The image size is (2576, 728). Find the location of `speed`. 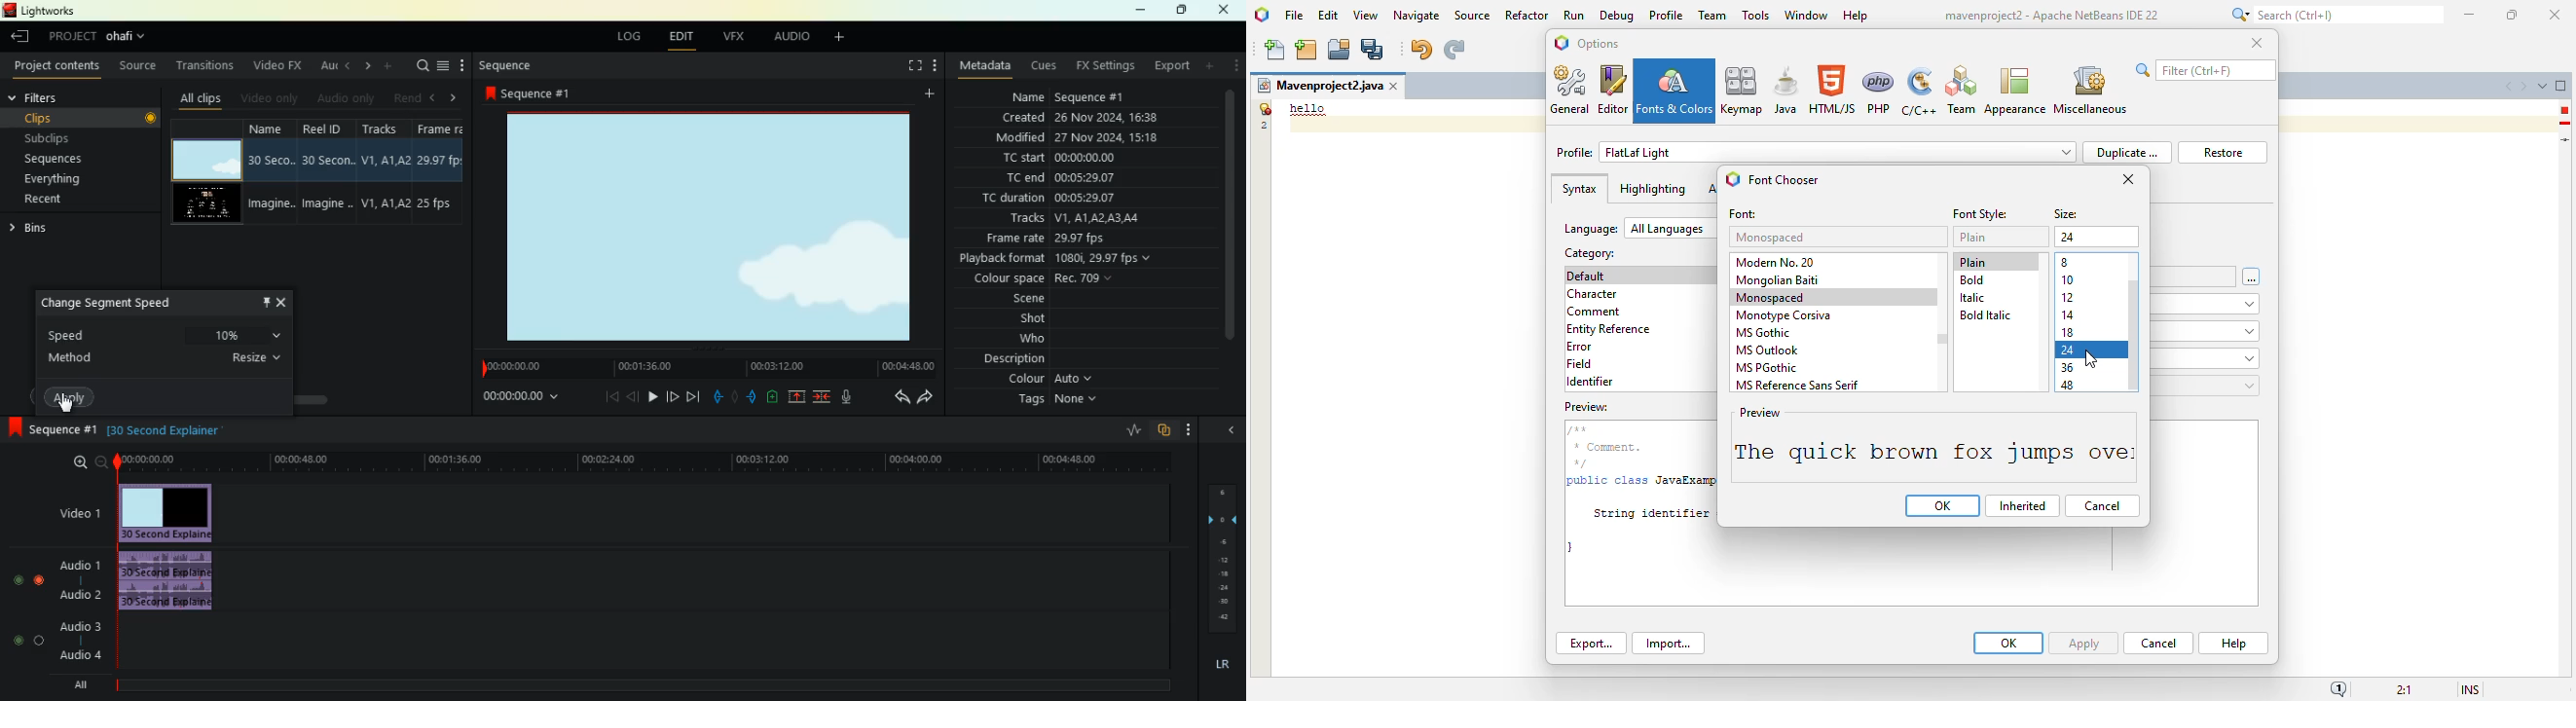

speed is located at coordinates (121, 332).